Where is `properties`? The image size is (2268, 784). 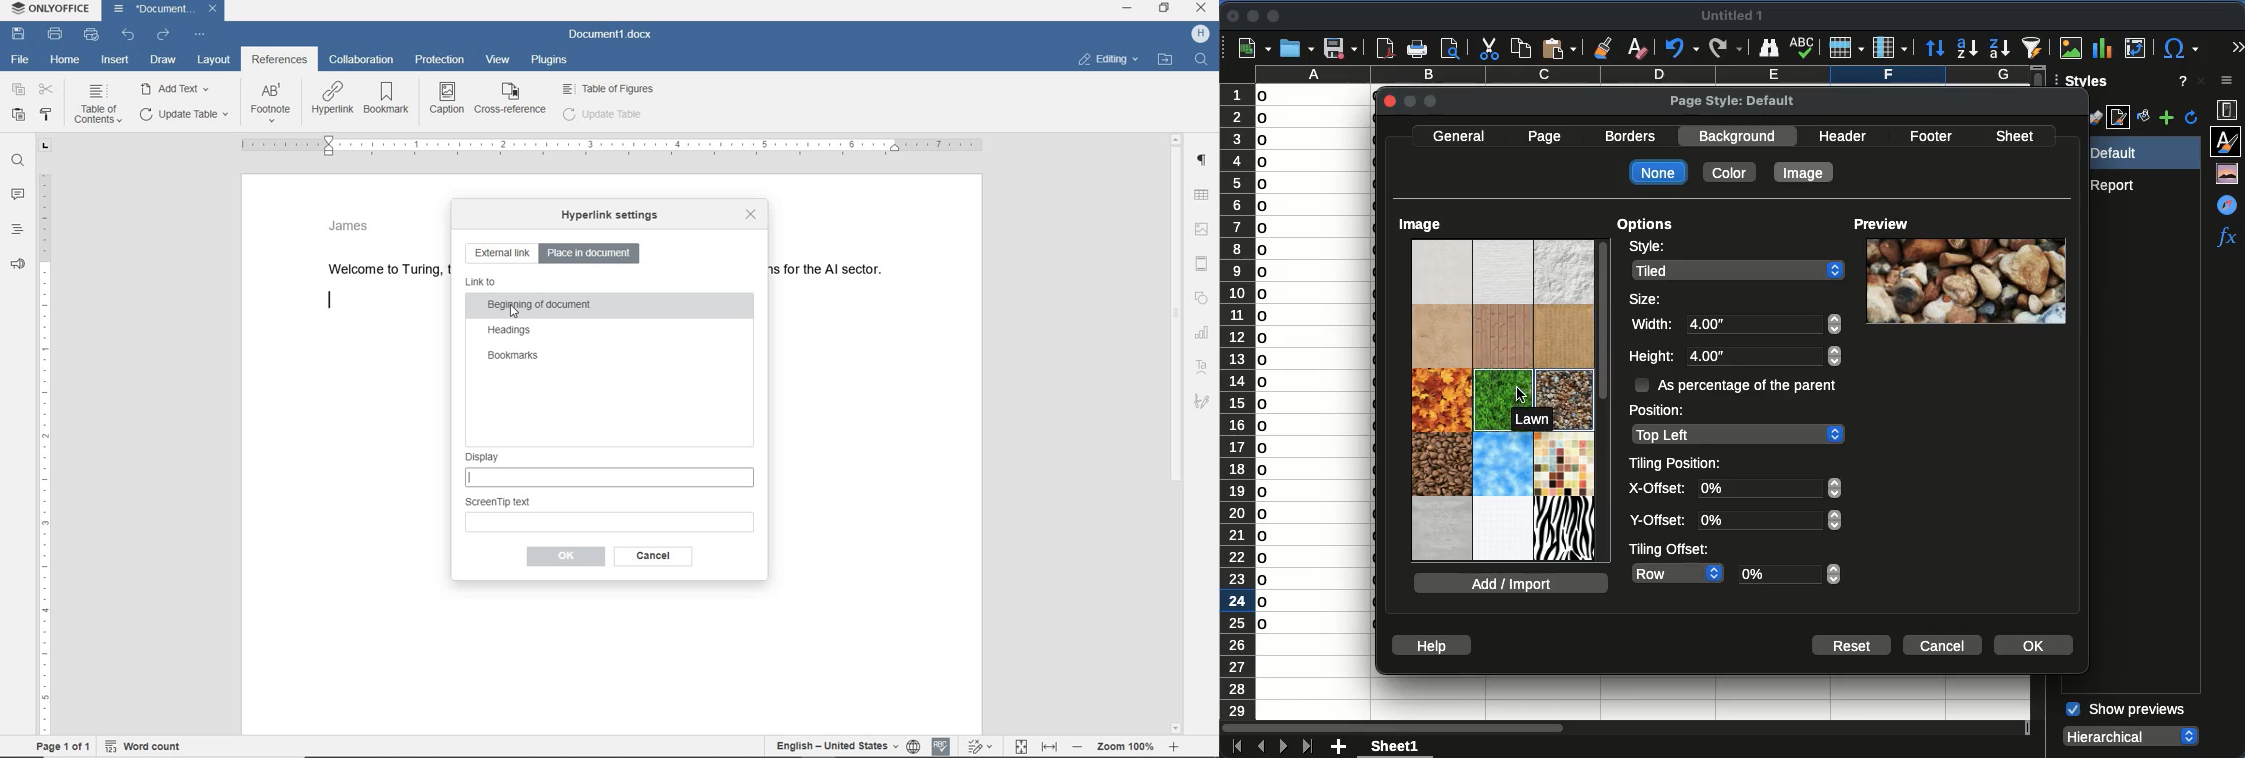
properties is located at coordinates (2228, 110).